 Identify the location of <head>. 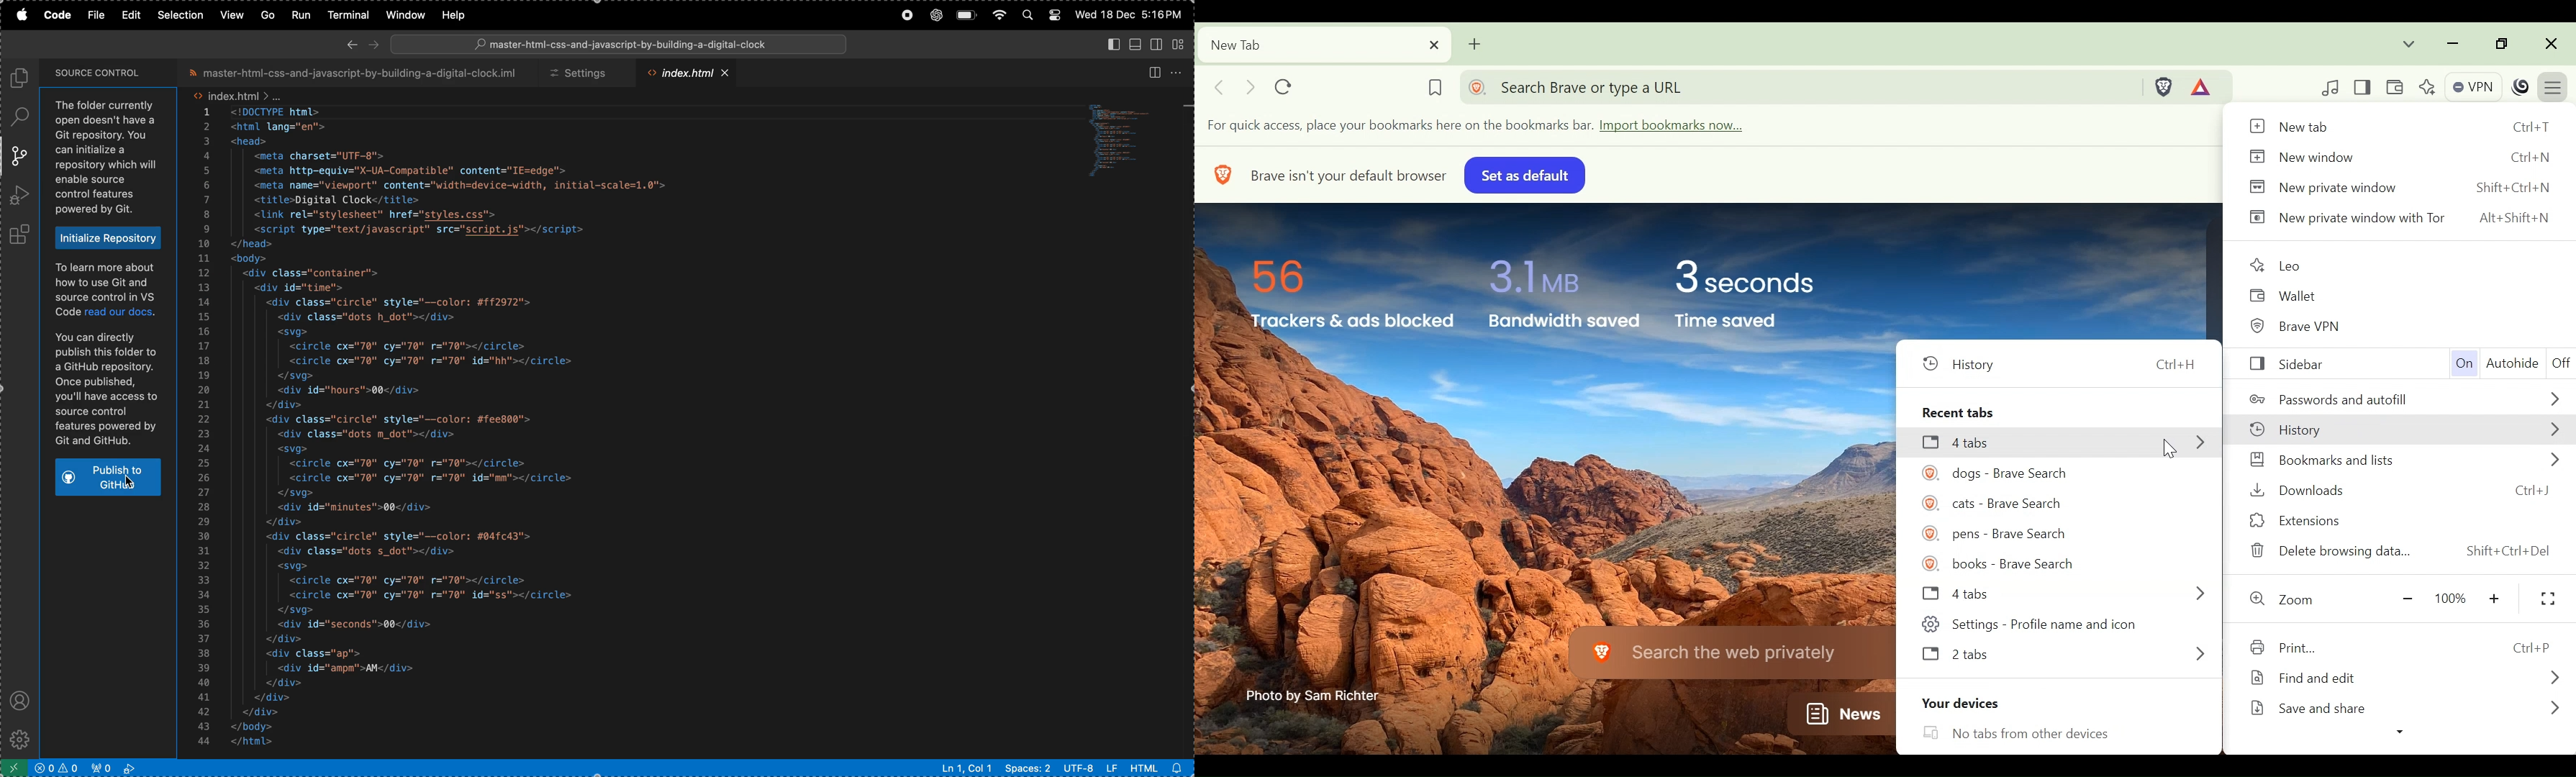
(252, 143).